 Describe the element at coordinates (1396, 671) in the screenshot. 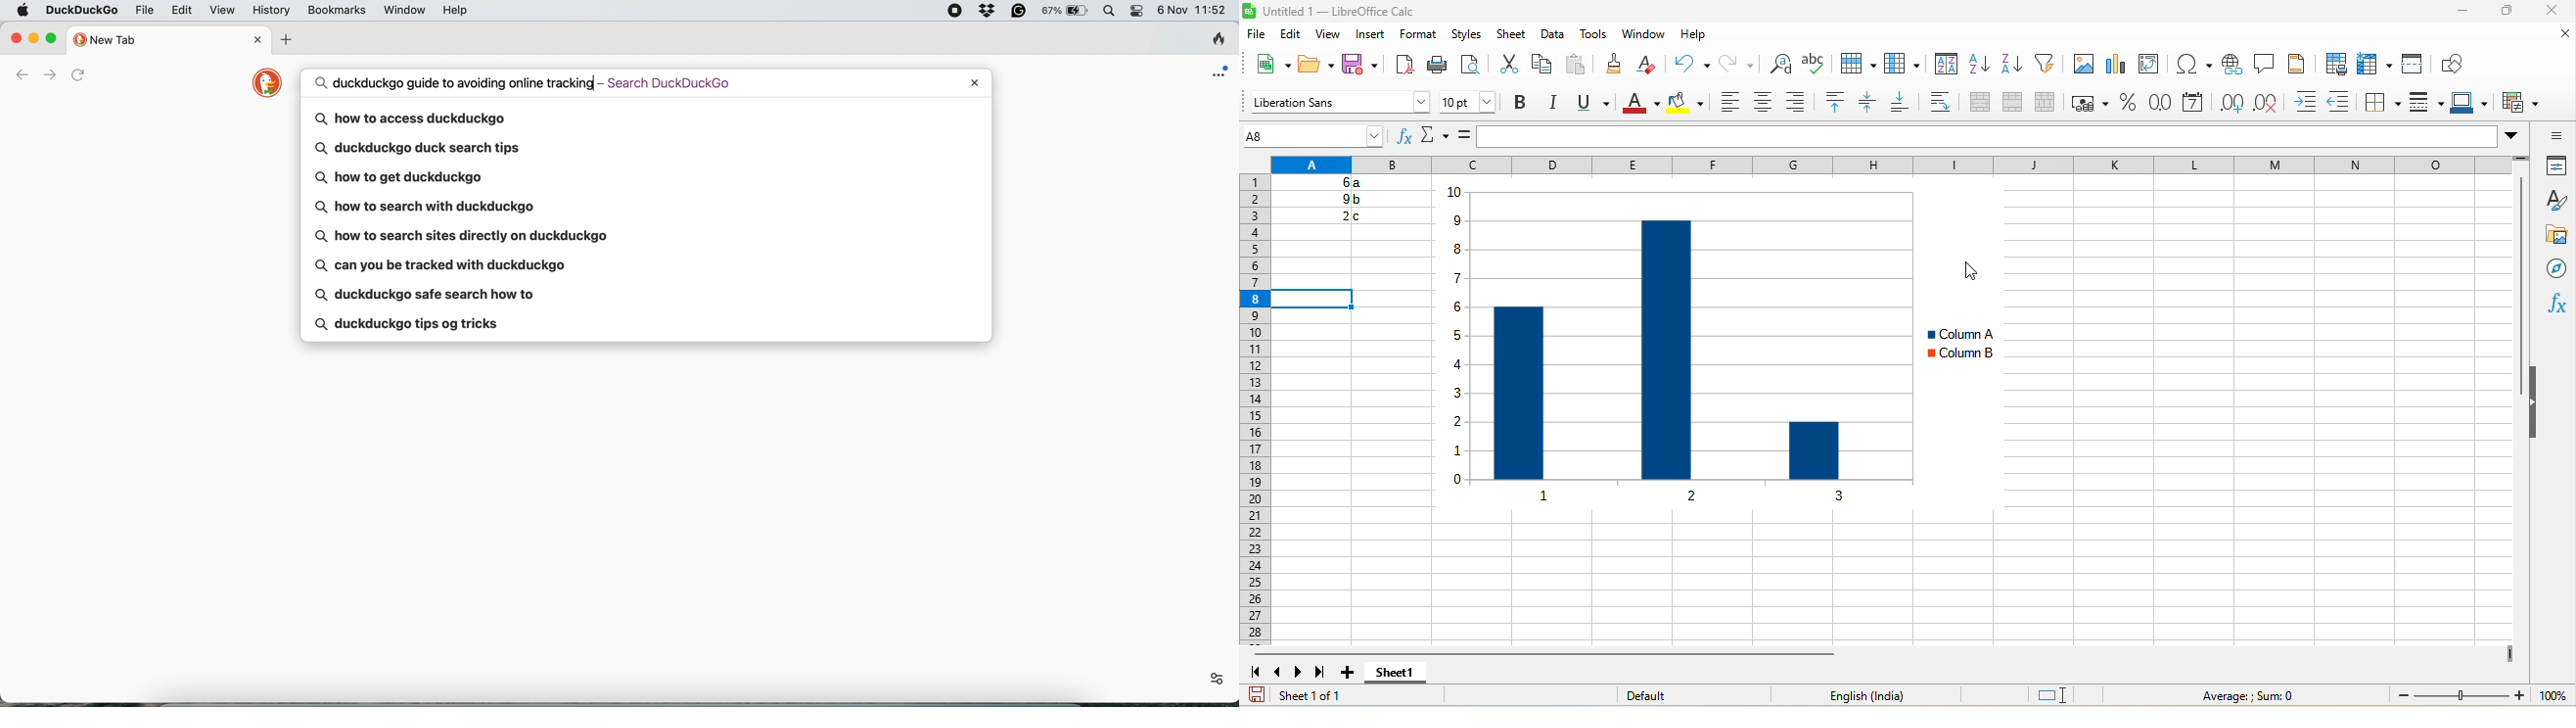

I see `sheet 1` at that location.